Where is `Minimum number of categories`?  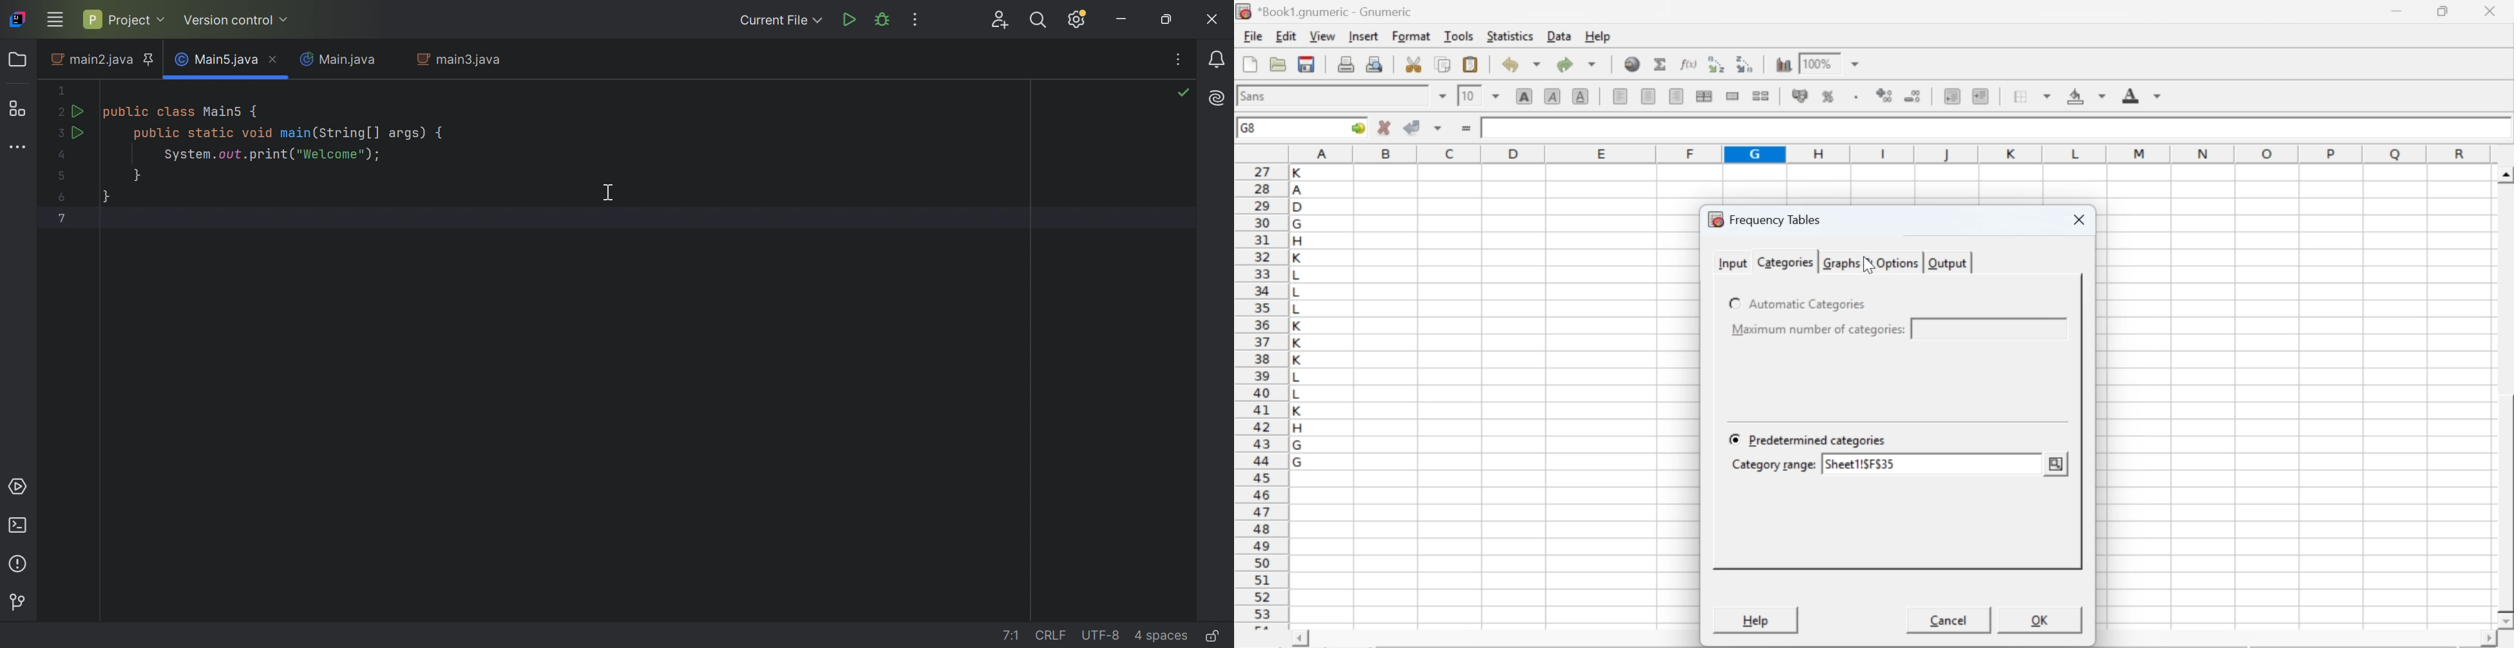
Minimum number of categories is located at coordinates (1834, 330).